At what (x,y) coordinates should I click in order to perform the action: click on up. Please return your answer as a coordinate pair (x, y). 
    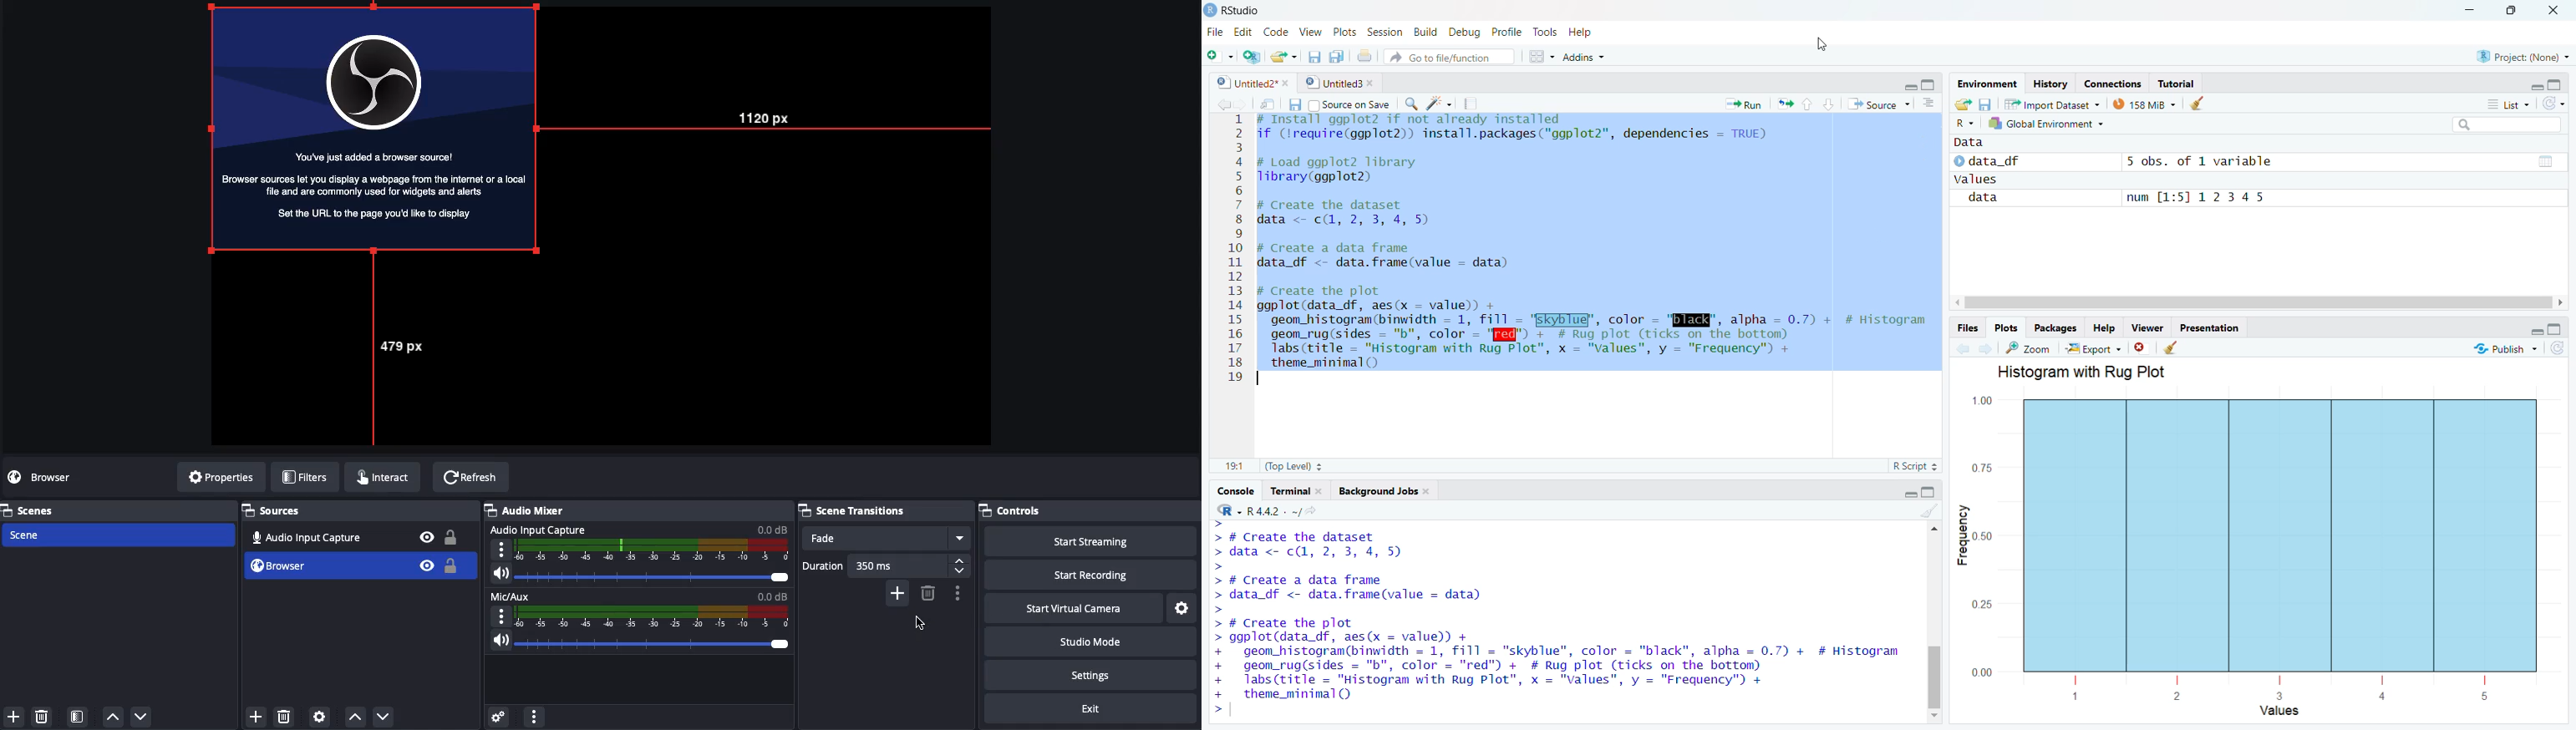
    Looking at the image, I should click on (113, 716).